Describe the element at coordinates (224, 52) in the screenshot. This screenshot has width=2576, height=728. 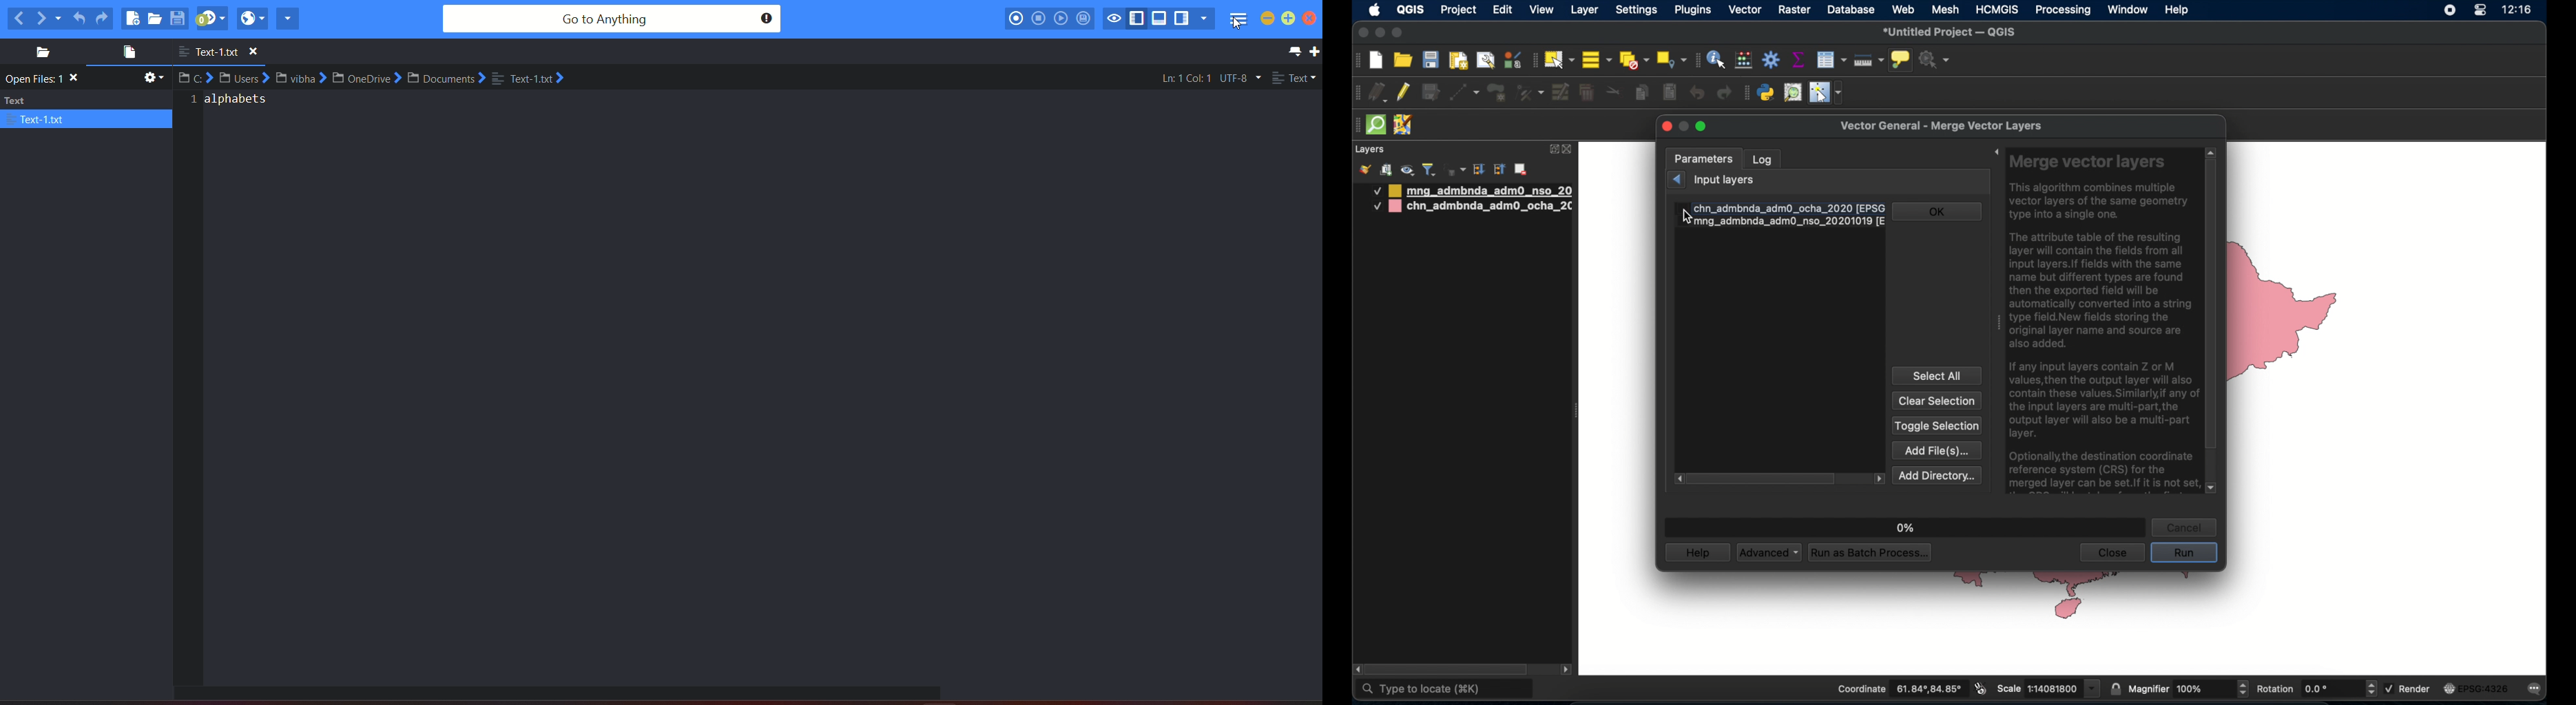
I see `text-1.txt` at that location.